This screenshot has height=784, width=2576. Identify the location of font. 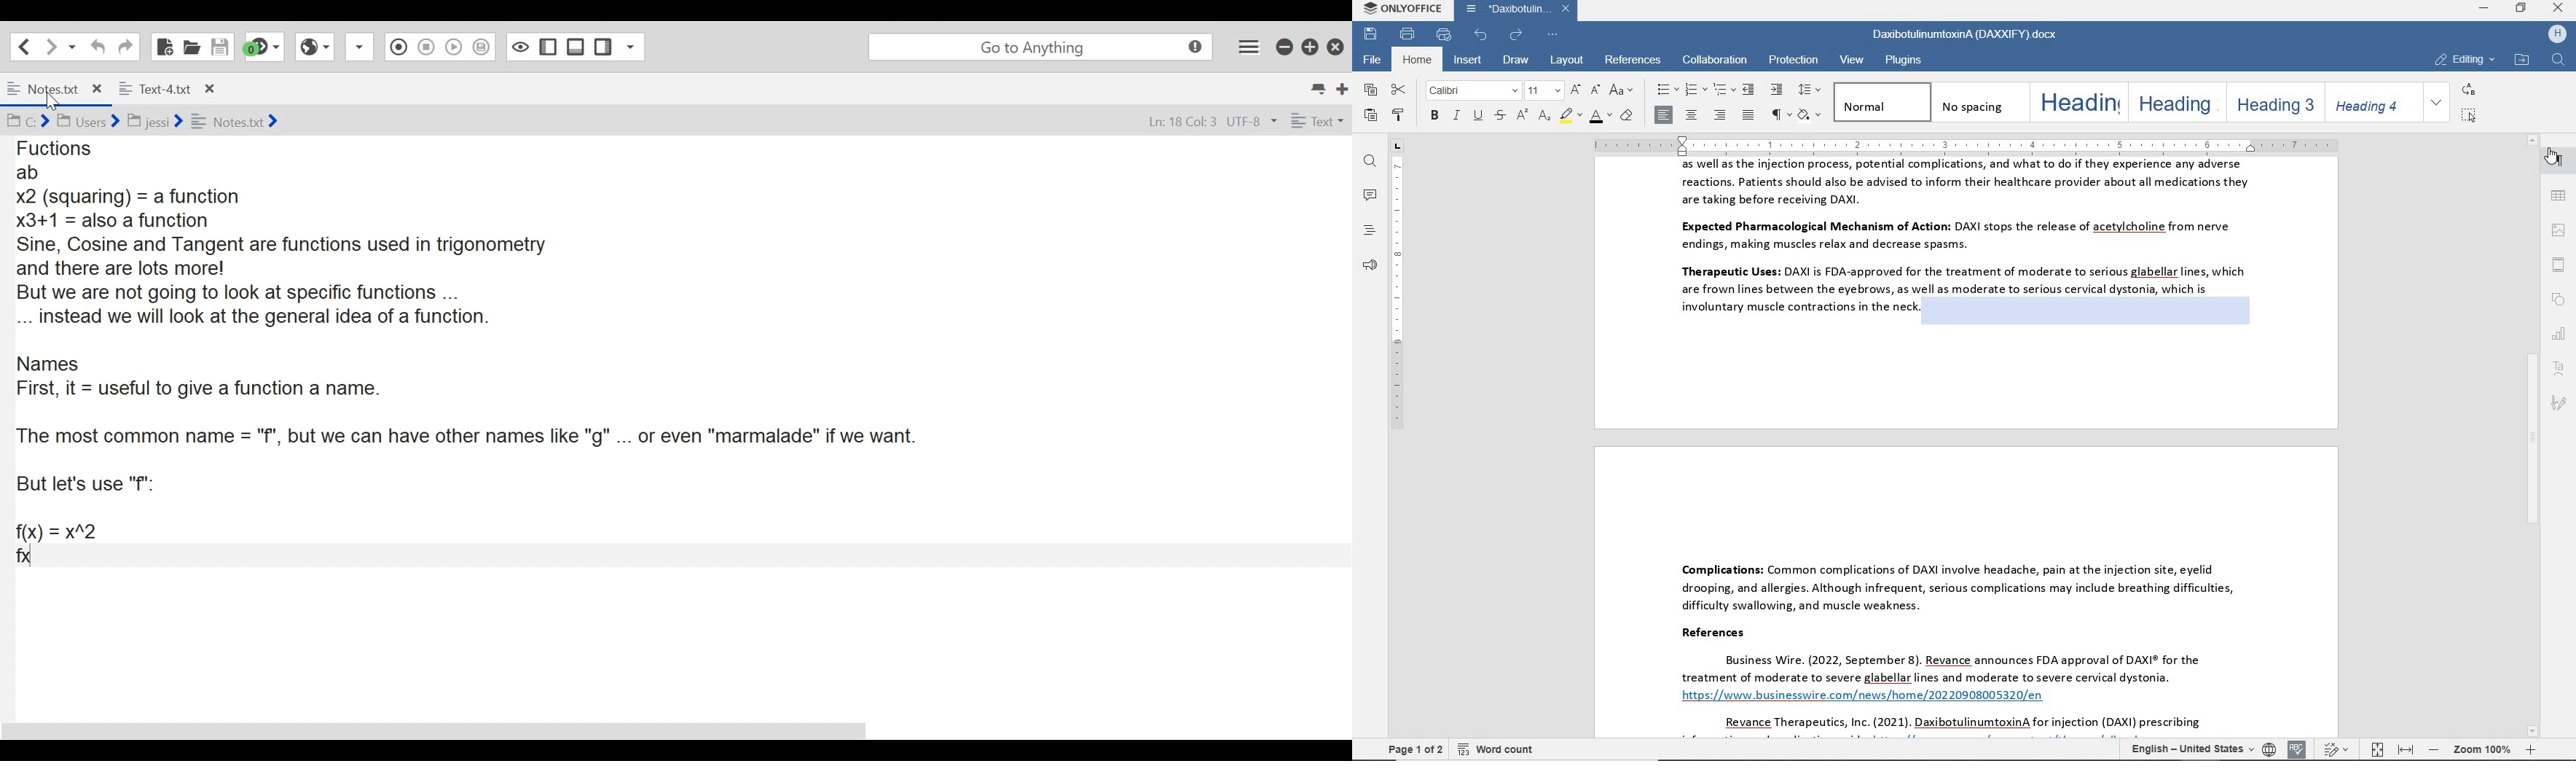
(1472, 91).